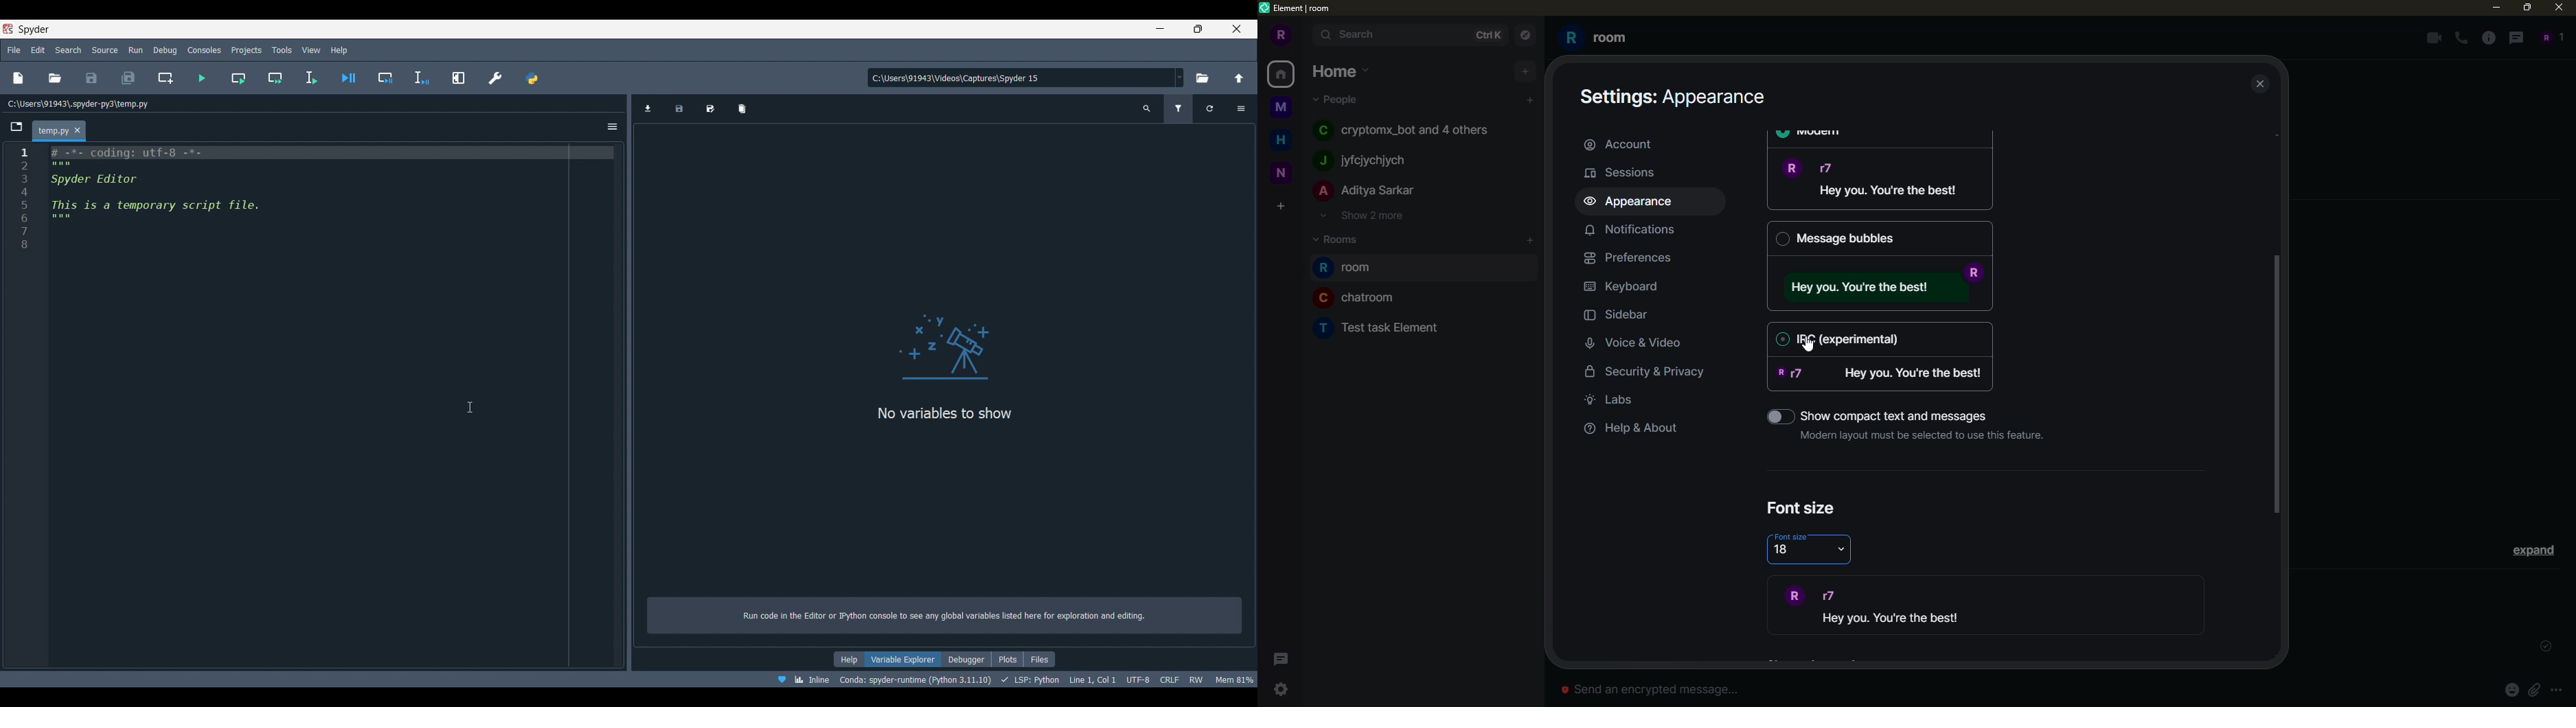 This screenshot has height=728, width=2576. What do you see at coordinates (67, 50) in the screenshot?
I see `Search menu` at bounding box center [67, 50].